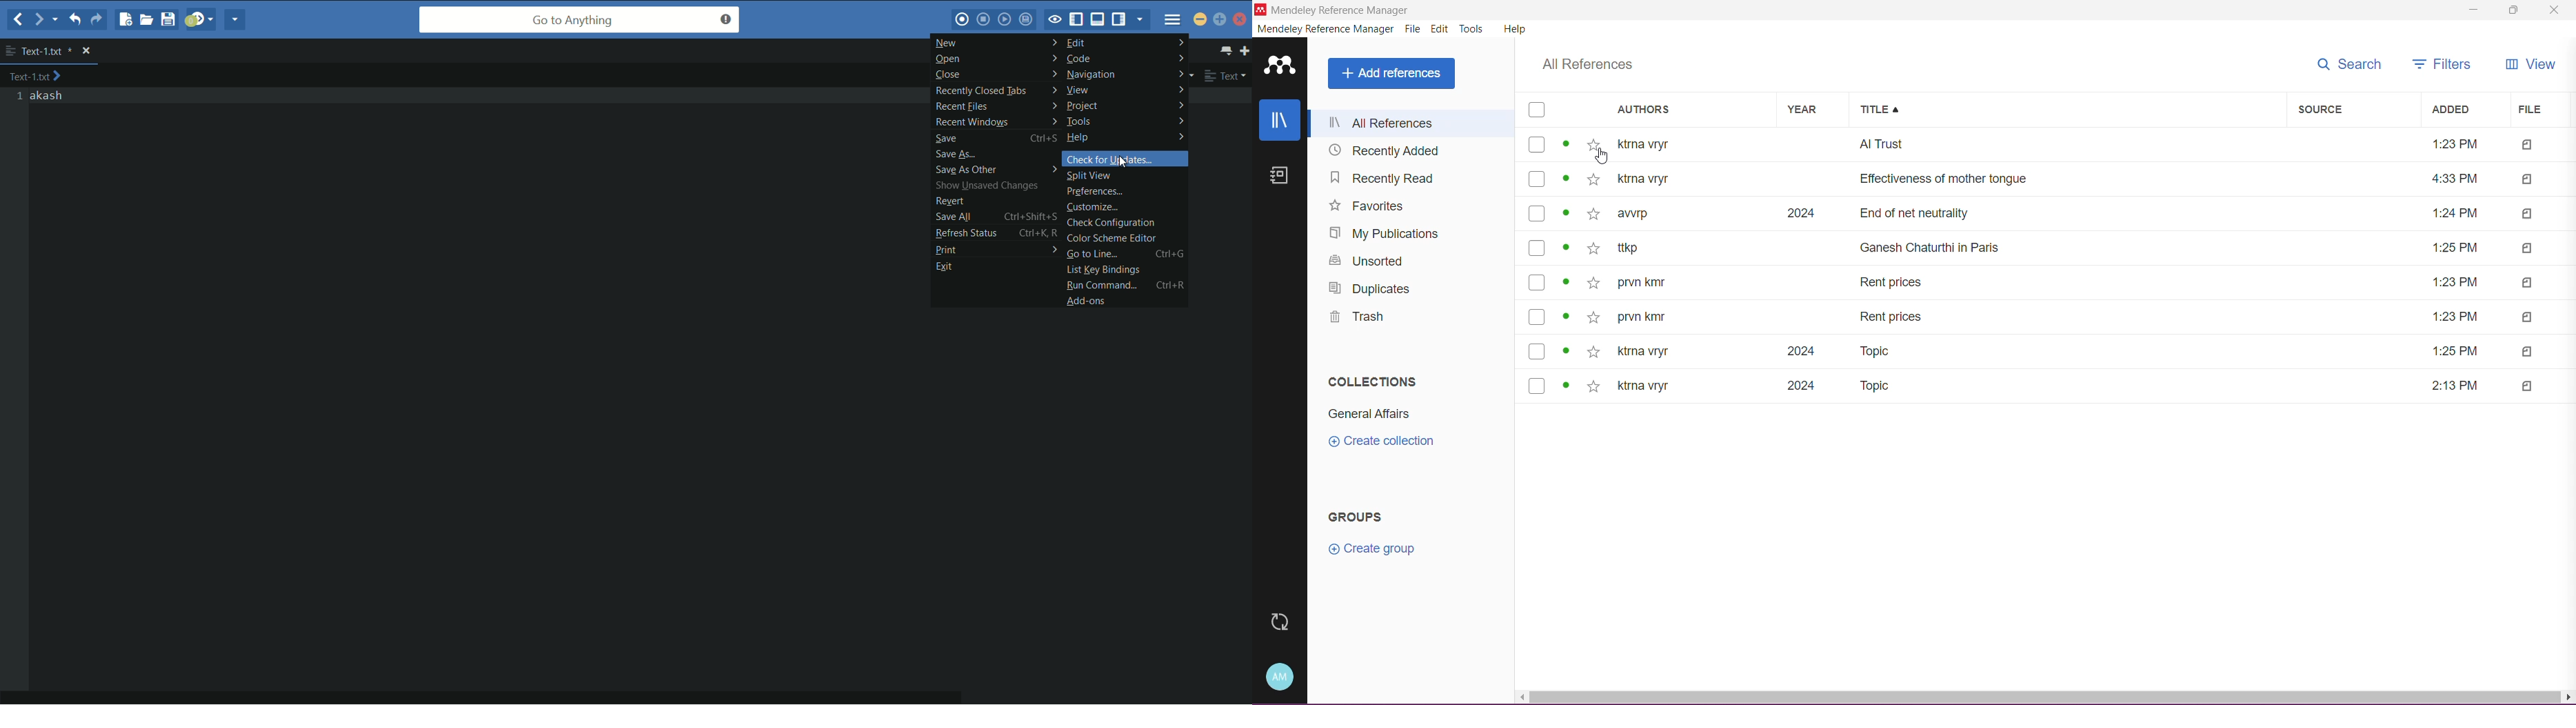 This screenshot has width=2576, height=728. What do you see at coordinates (1537, 110) in the screenshot?
I see `Select all` at bounding box center [1537, 110].